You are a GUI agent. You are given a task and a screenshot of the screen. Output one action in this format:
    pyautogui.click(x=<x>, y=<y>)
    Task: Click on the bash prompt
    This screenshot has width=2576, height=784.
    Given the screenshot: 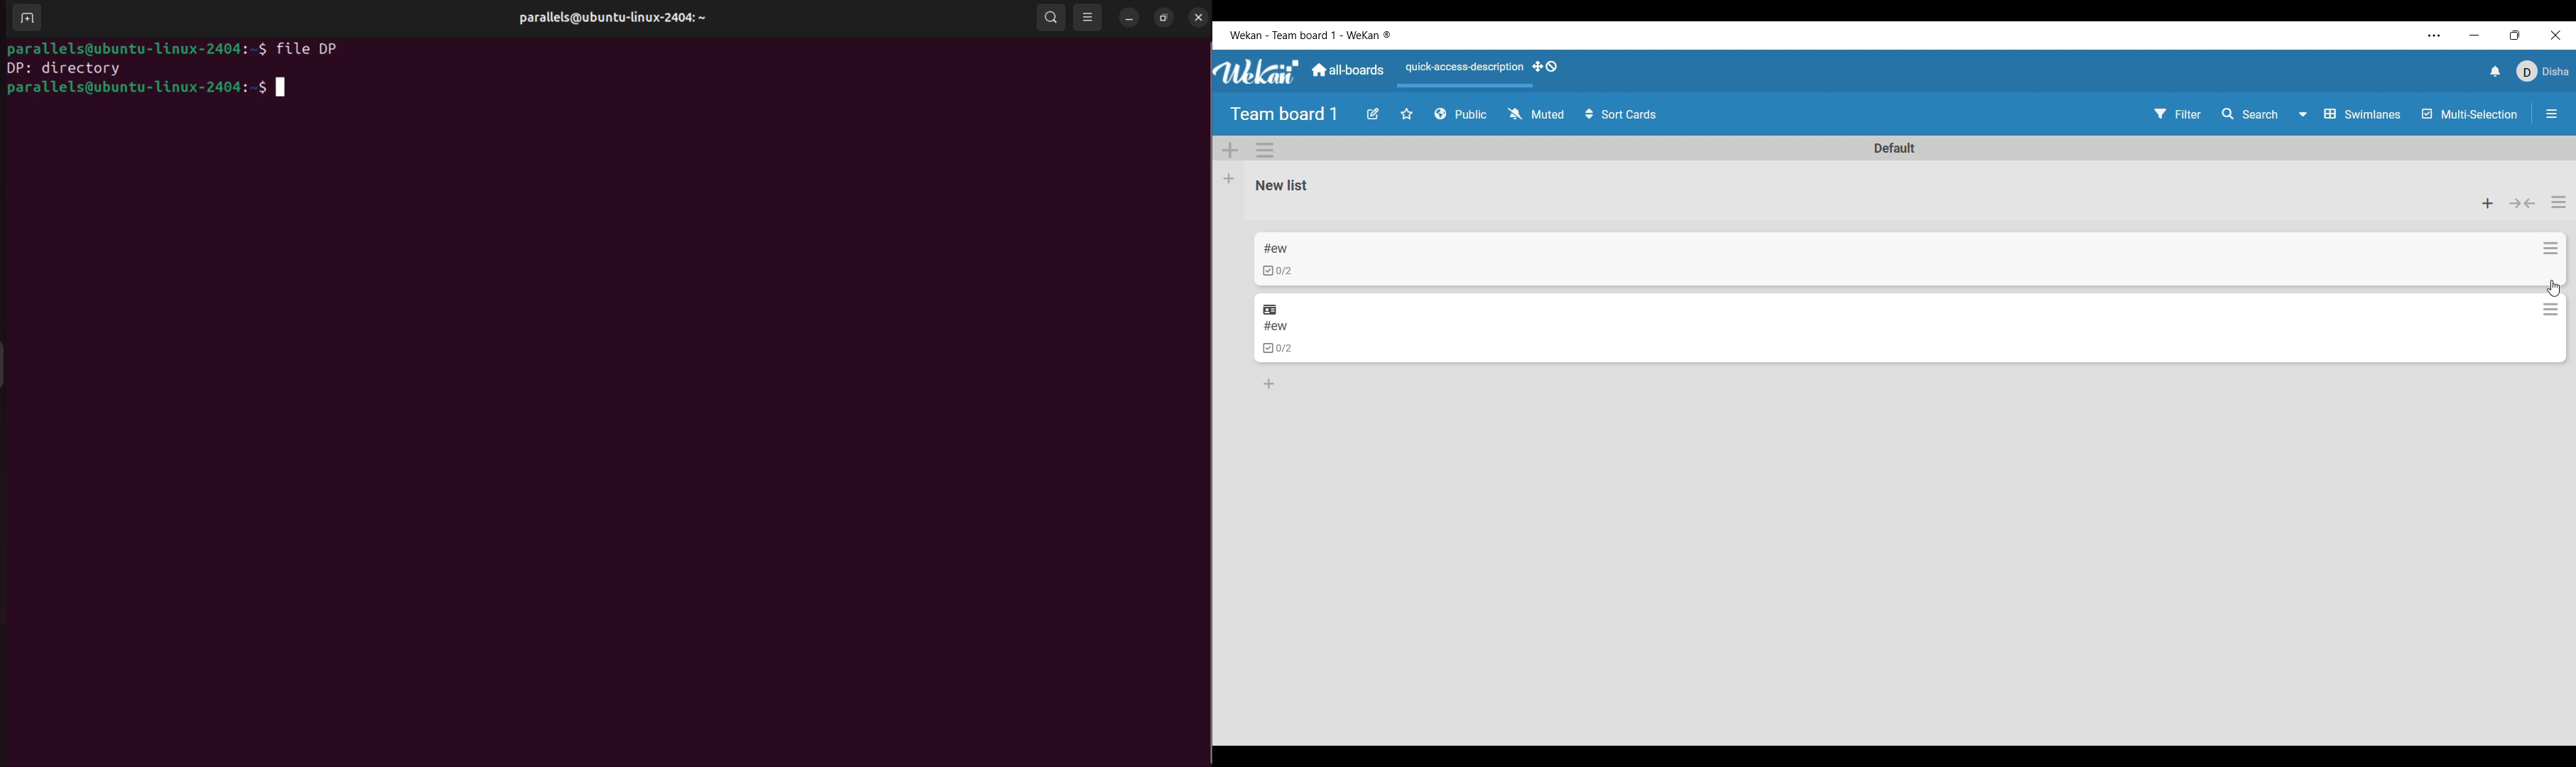 What is the action you would take?
    pyautogui.click(x=148, y=89)
    